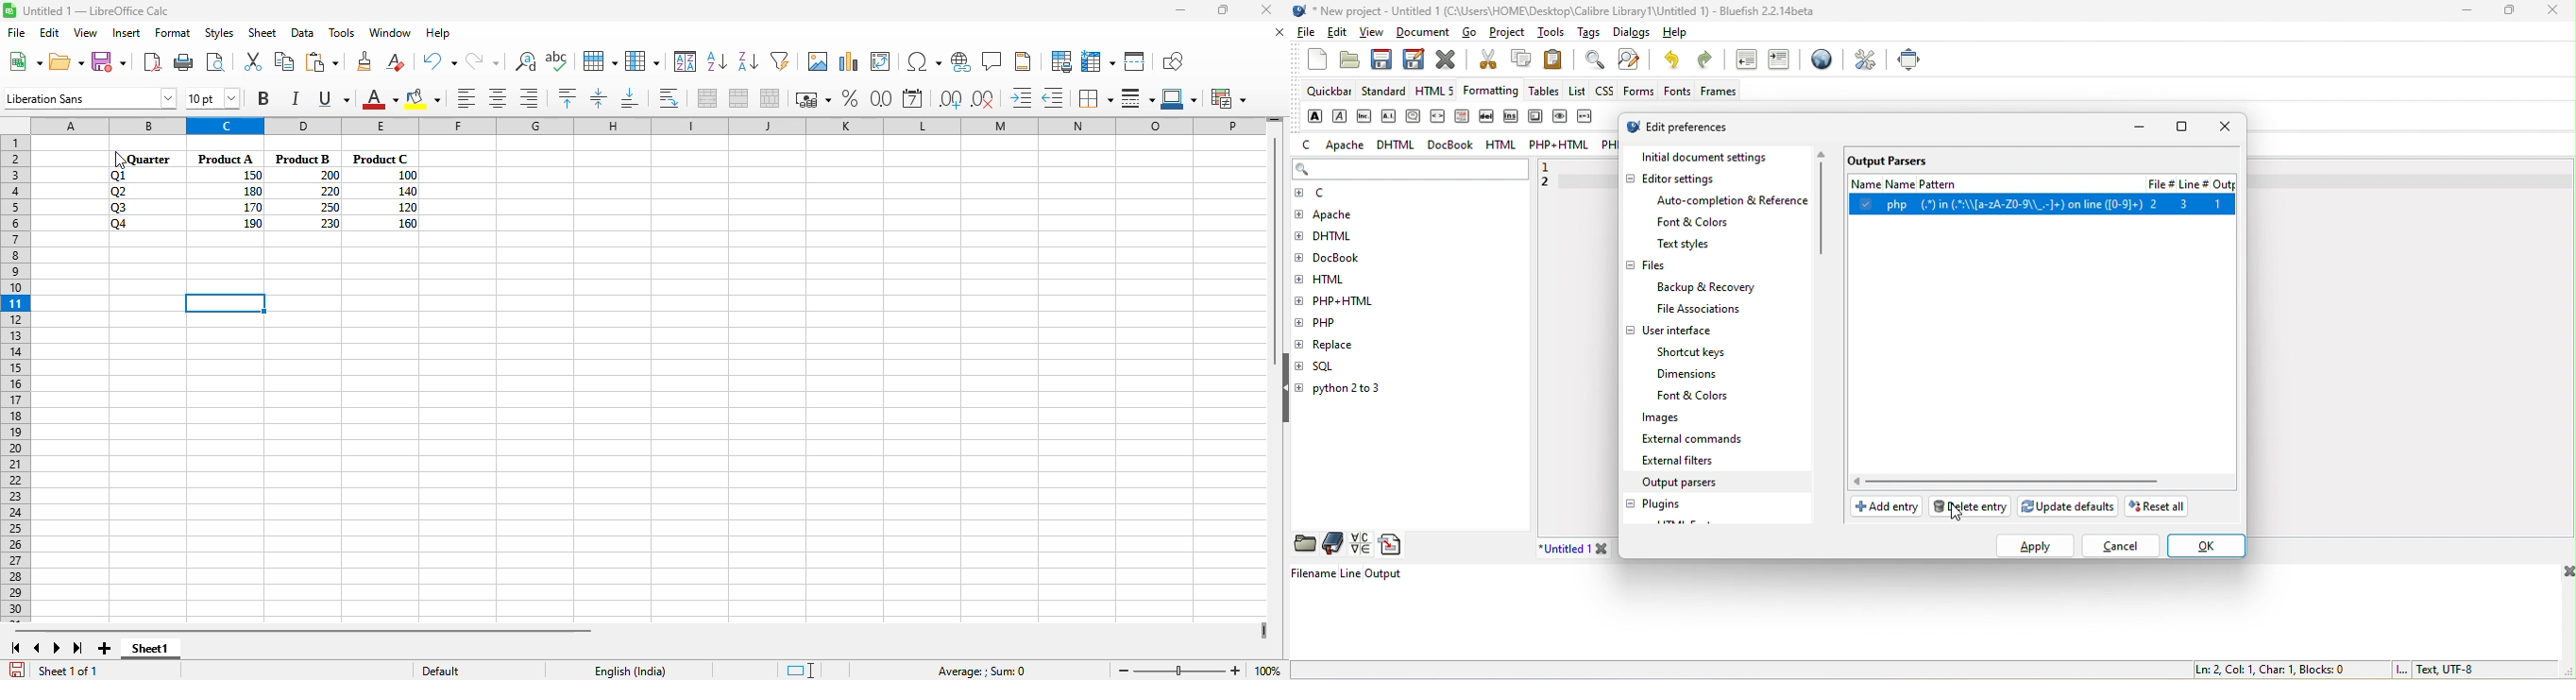 This screenshot has height=700, width=2576. I want to click on docbook, so click(1454, 145).